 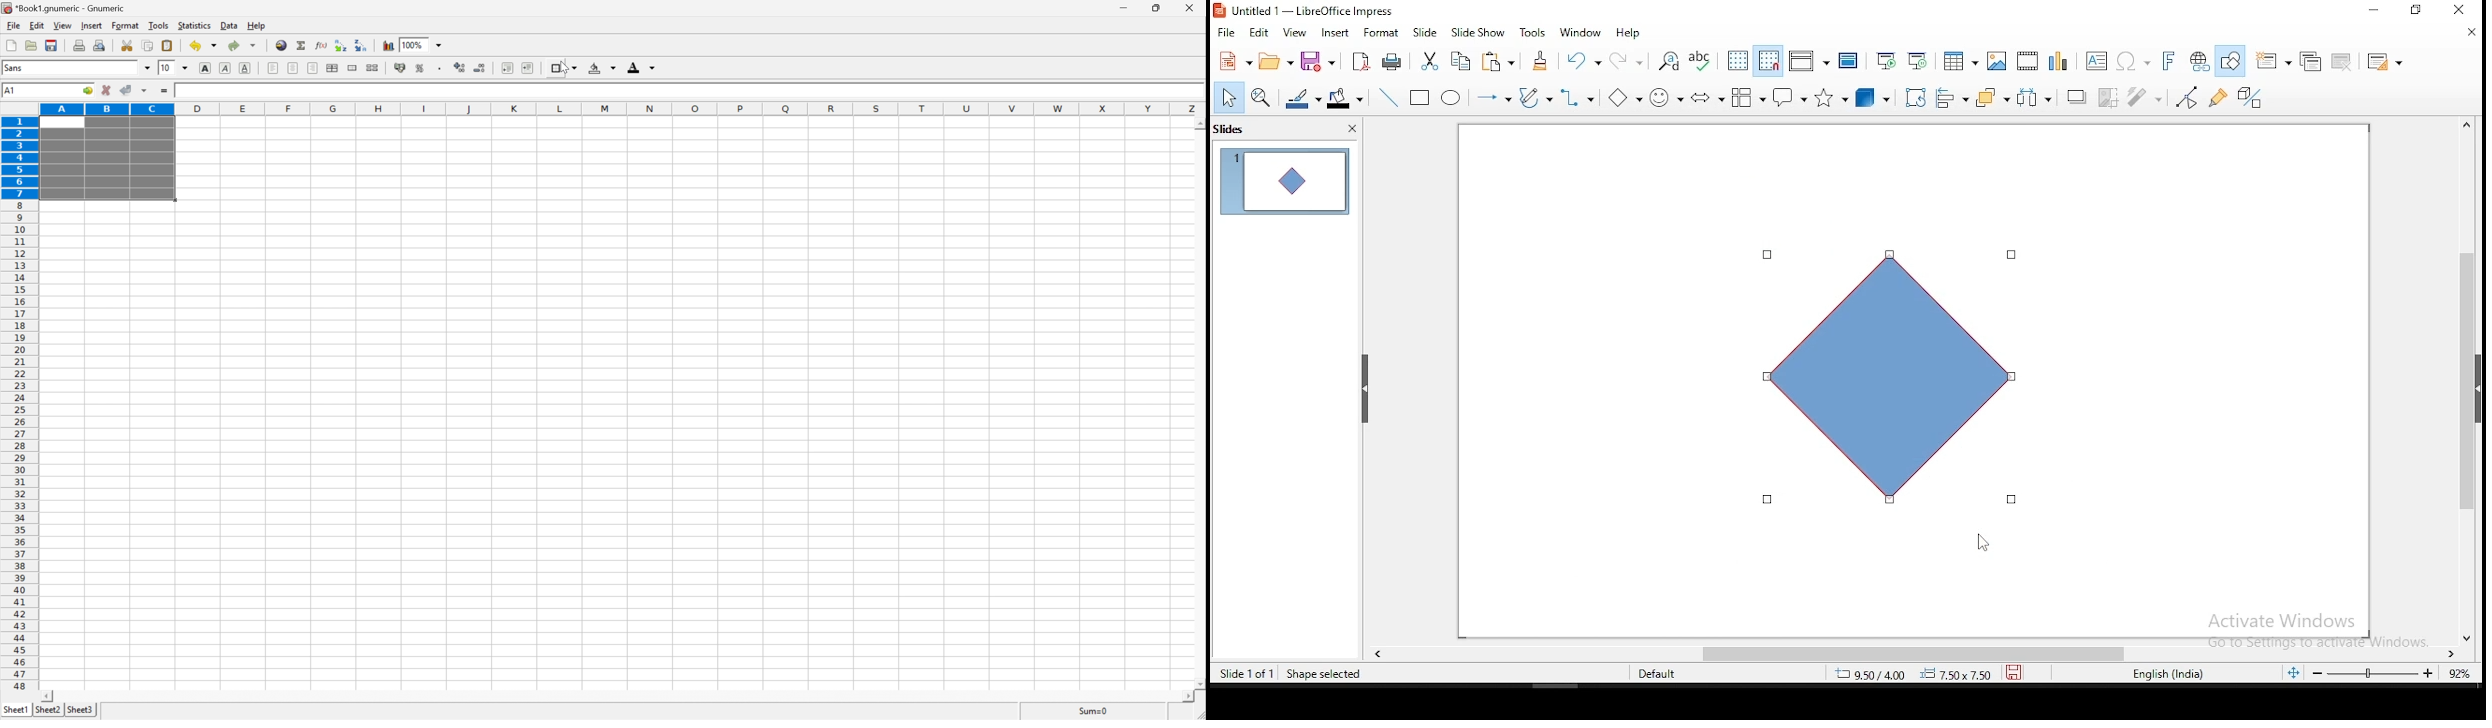 I want to click on close, so click(x=2471, y=633).